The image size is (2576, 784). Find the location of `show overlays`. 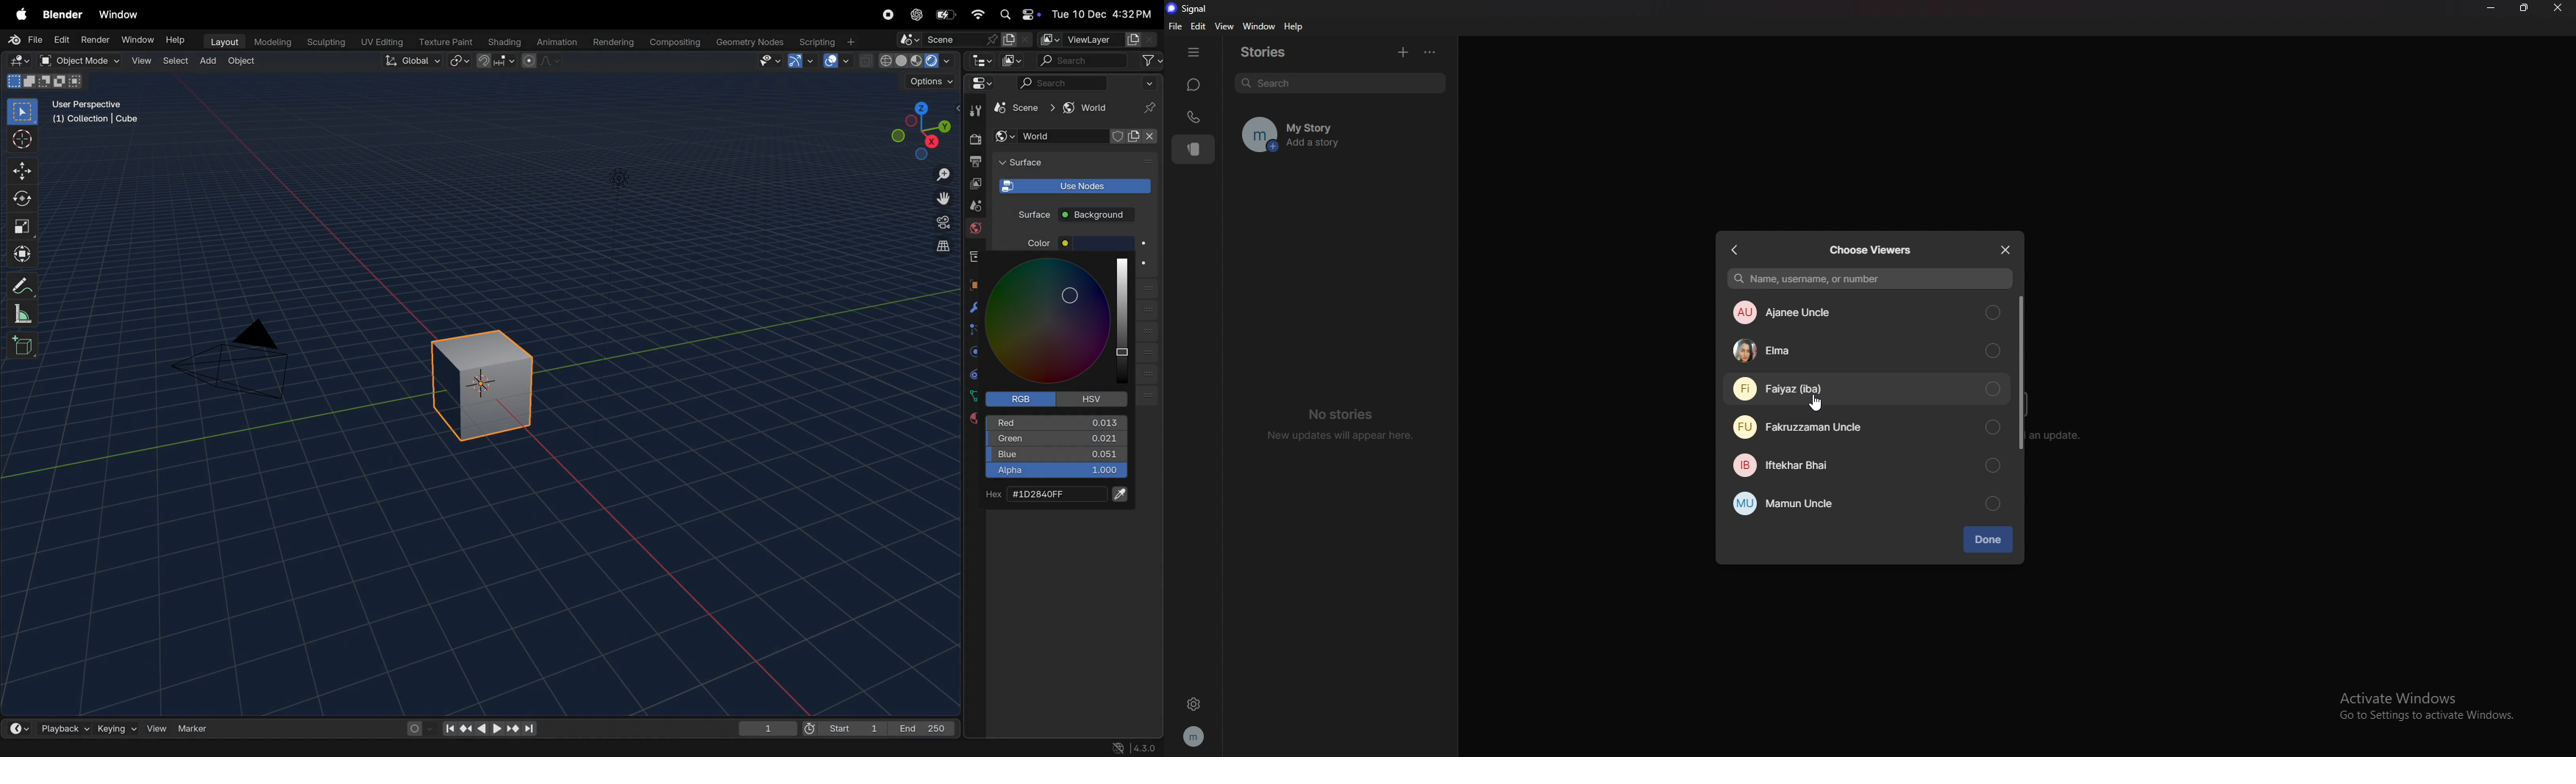

show overlays is located at coordinates (839, 61).